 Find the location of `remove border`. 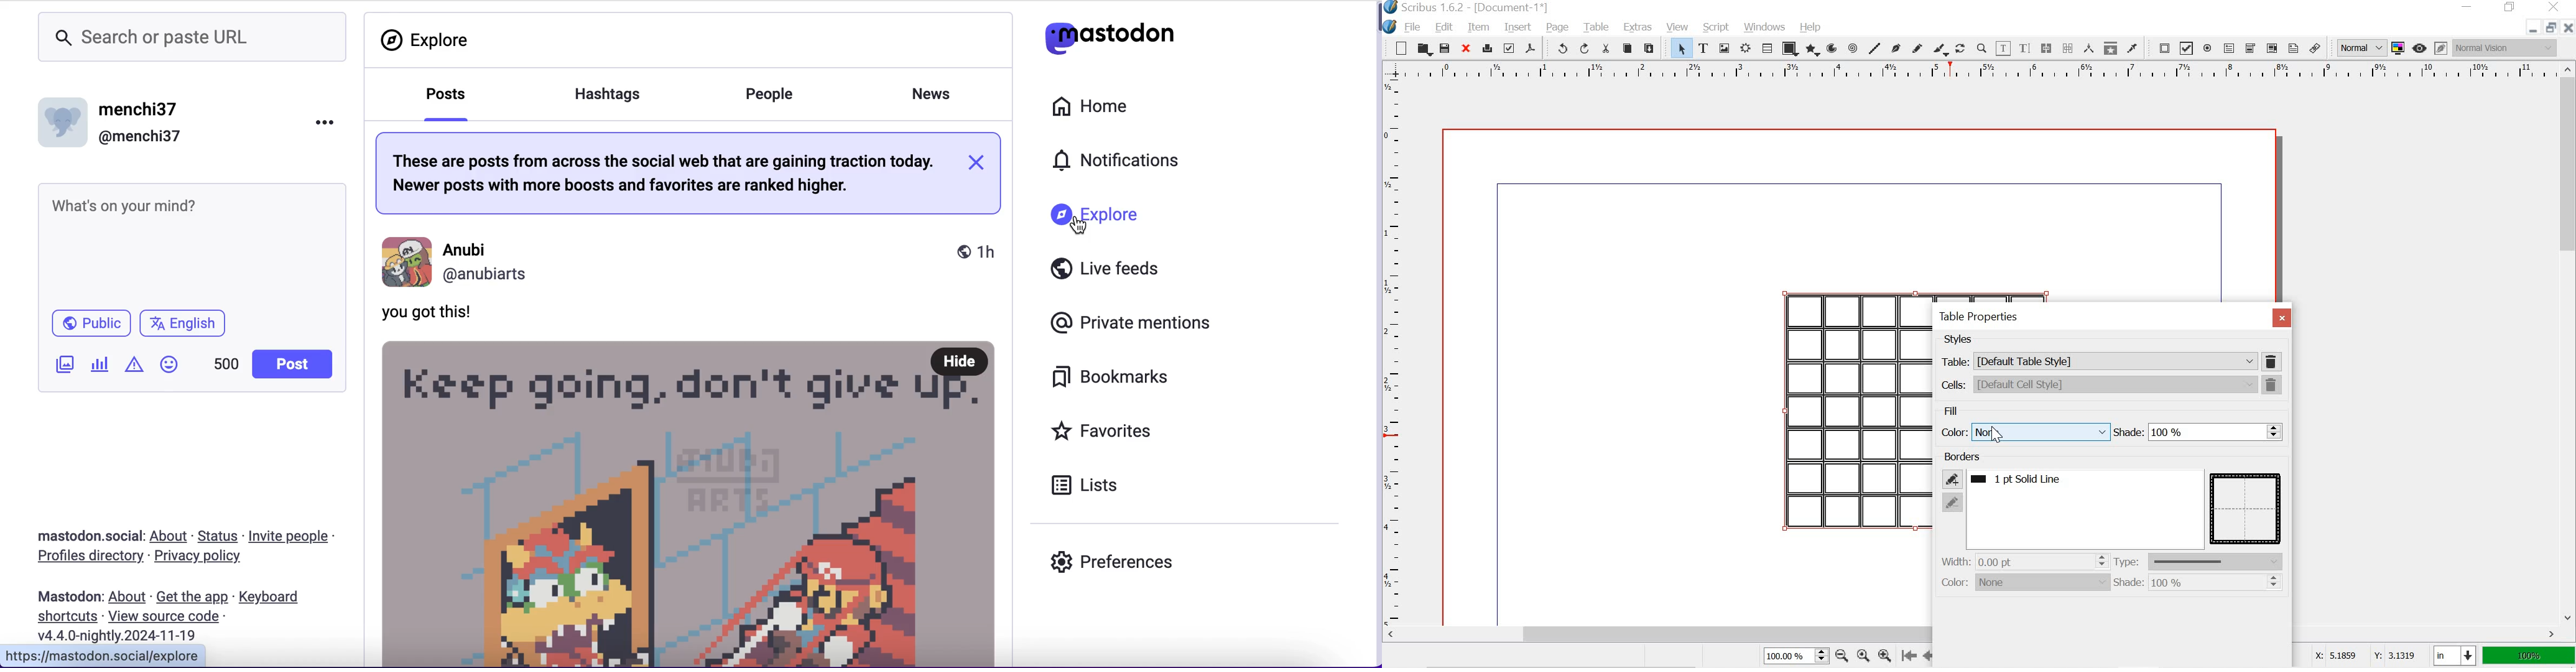

remove border is located at coordinates (1953, 502).